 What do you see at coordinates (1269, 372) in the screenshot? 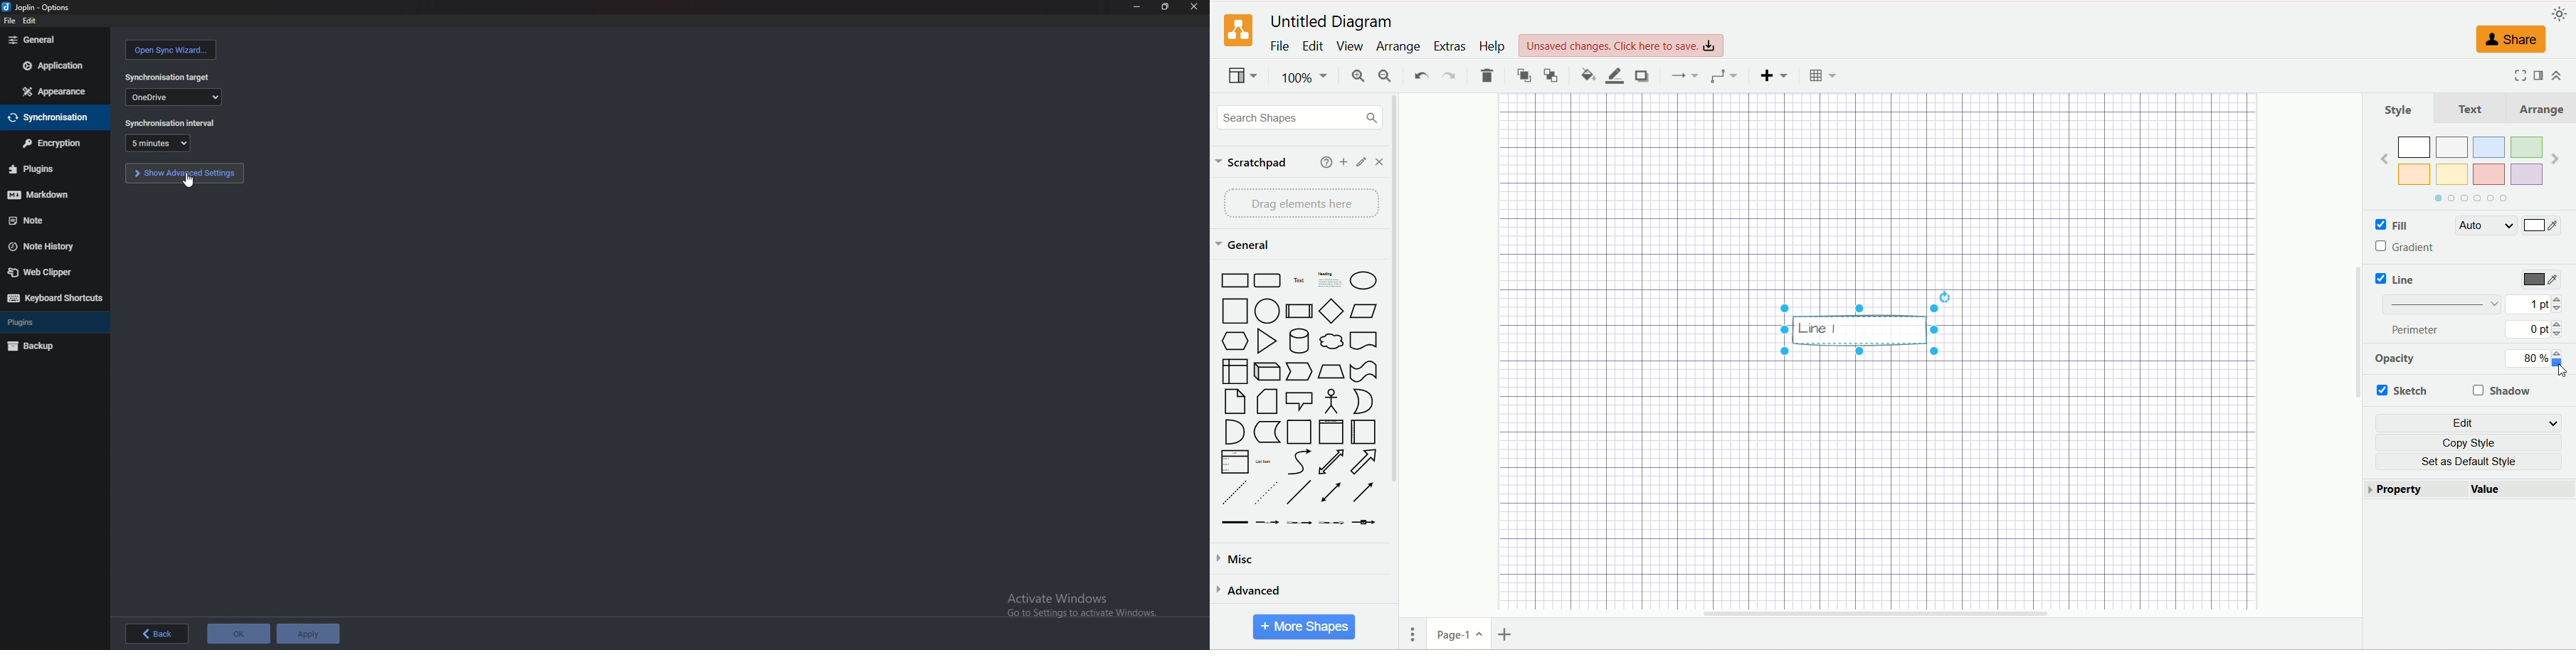
I see `Cube` at bounding box center [1269, 372].